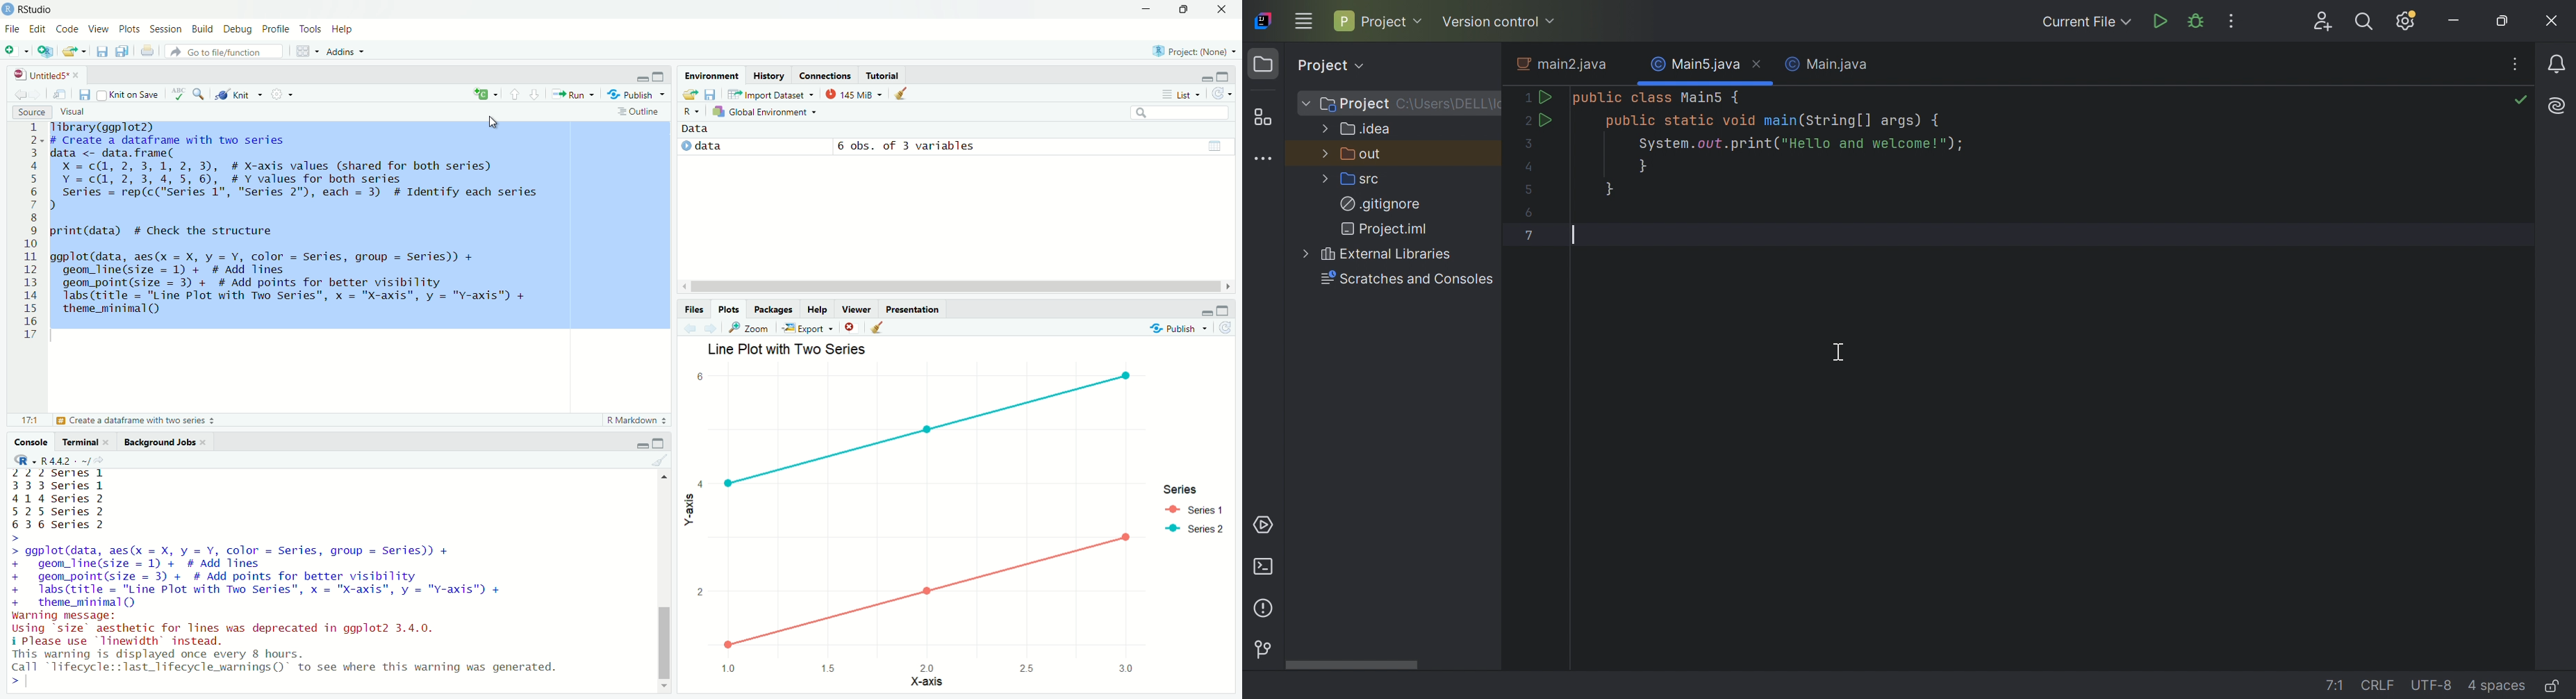  I want to click on Find/Replace, so click(199, 95).